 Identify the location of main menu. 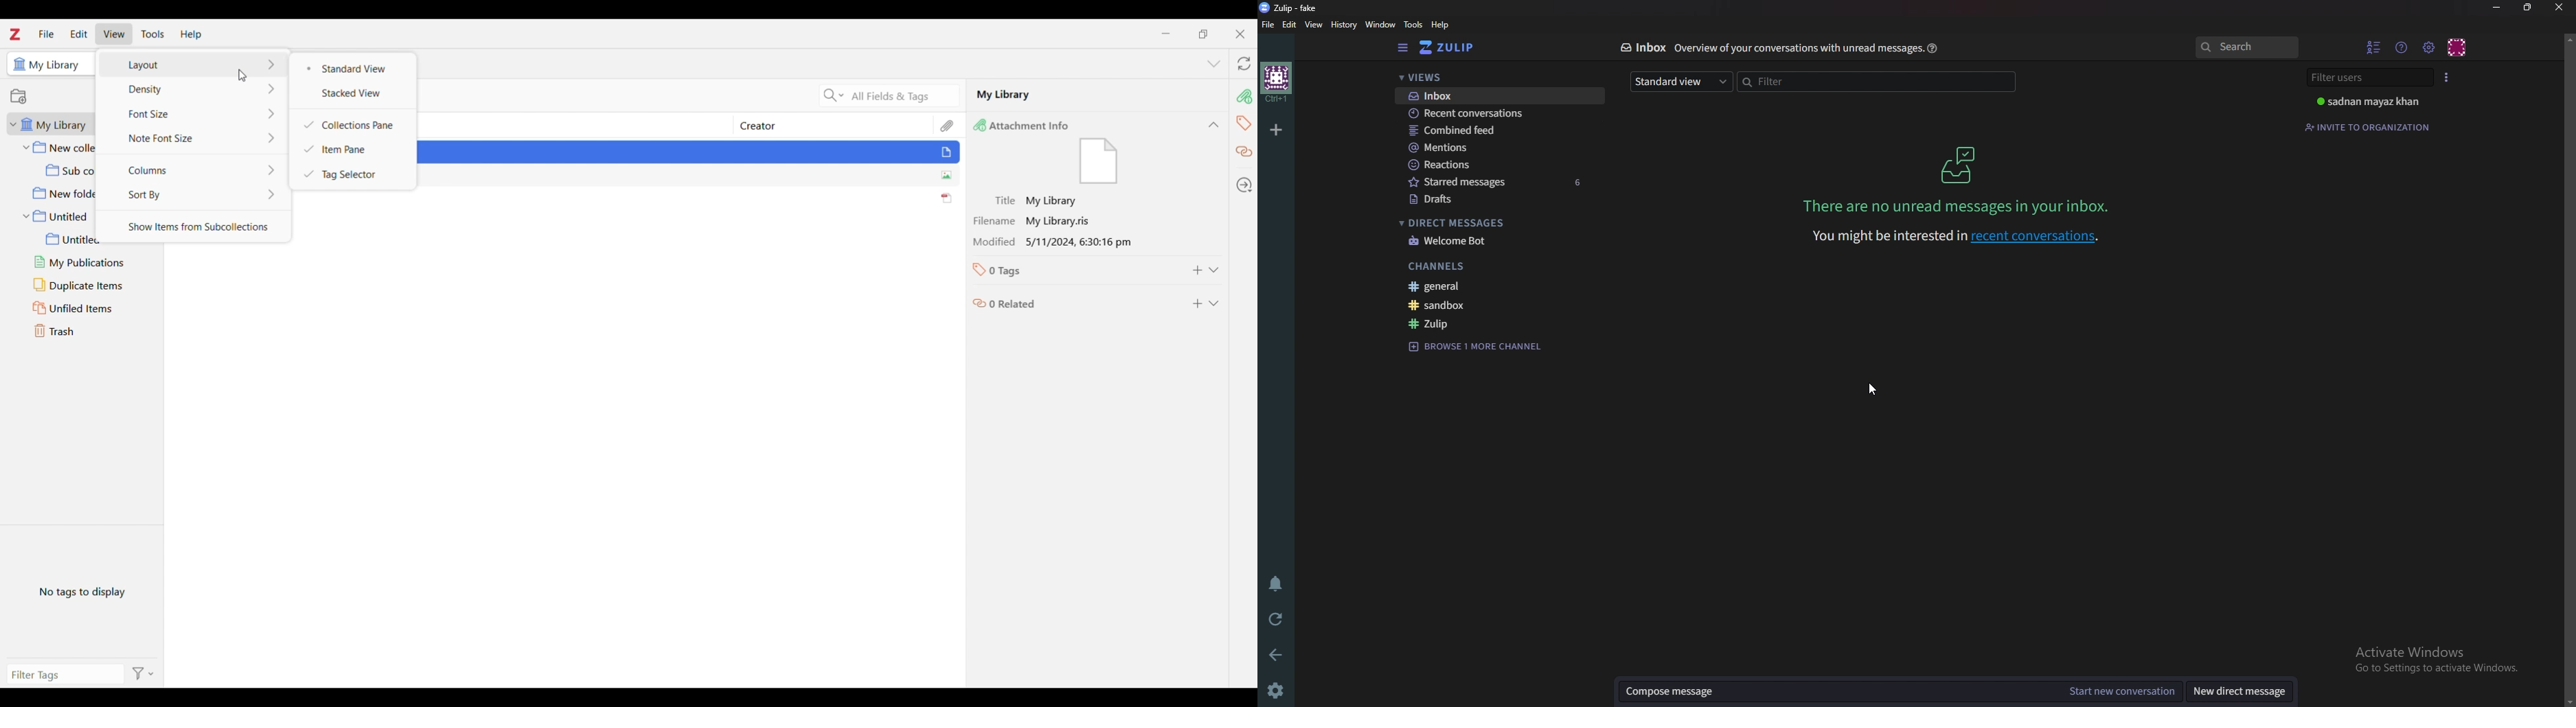
(2429, 45).